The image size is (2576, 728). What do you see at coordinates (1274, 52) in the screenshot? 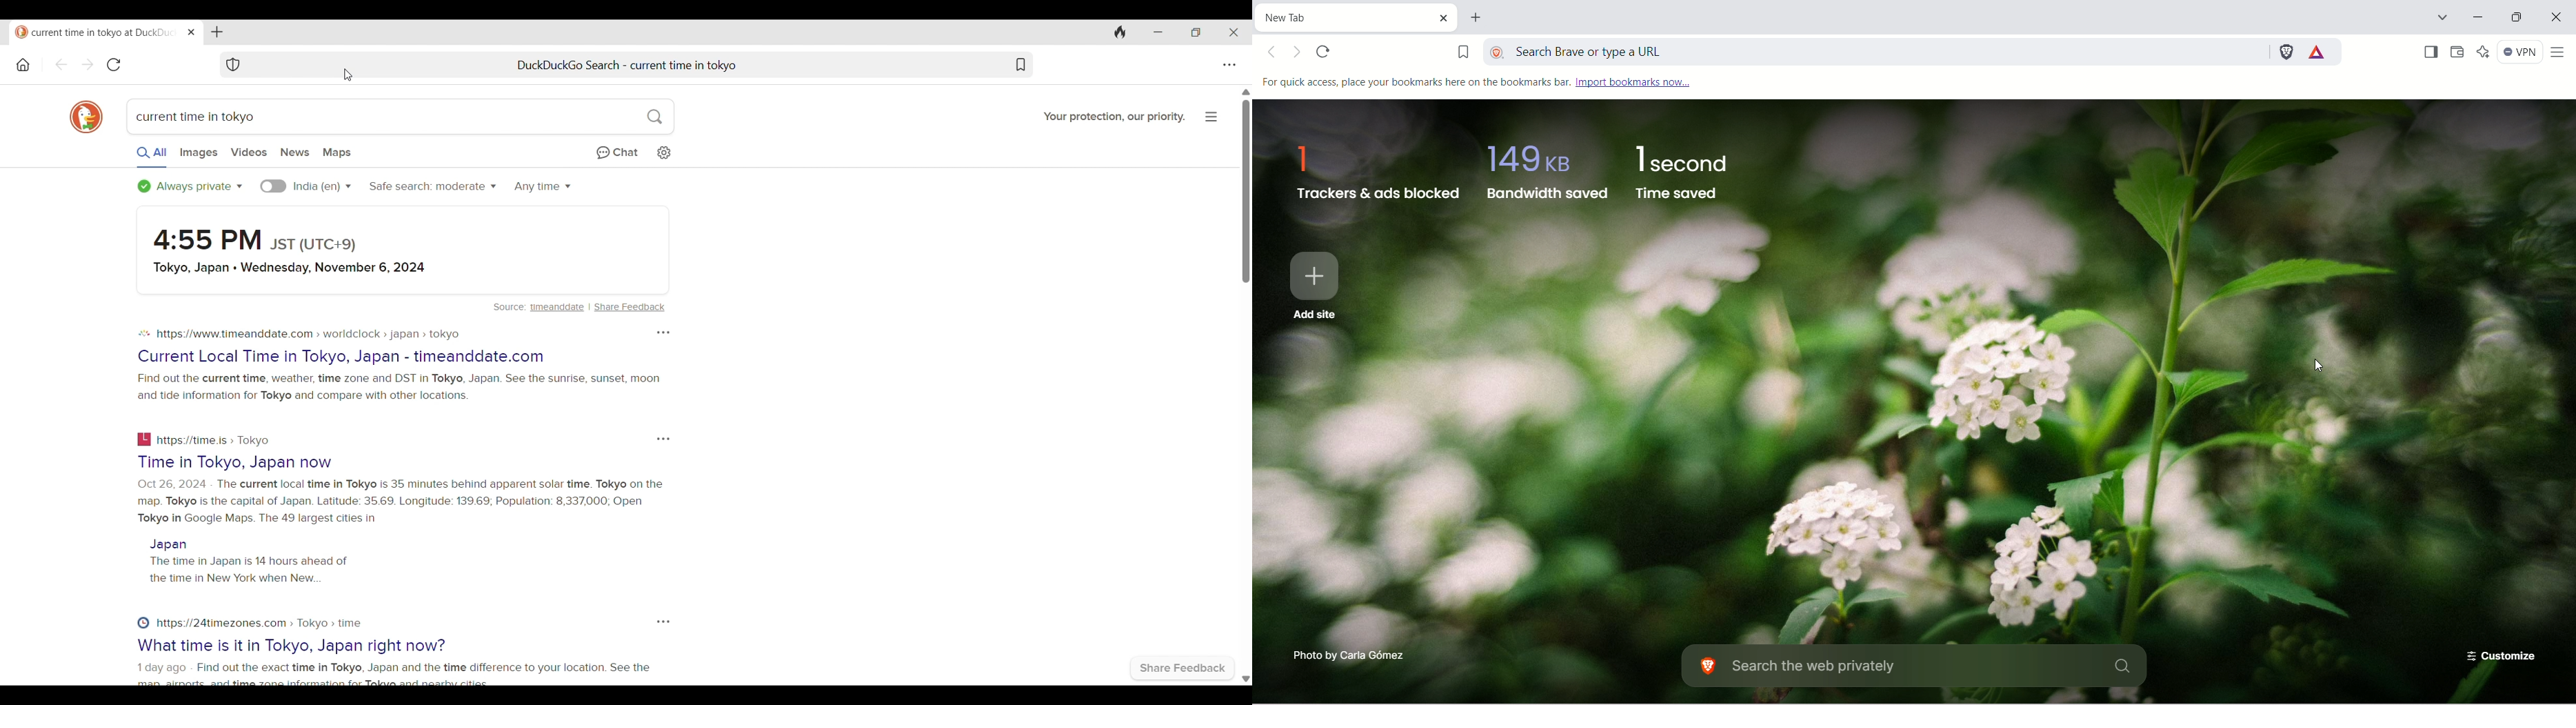
I see `click to go back, hold to see history` at bounding box center [1274, 52].